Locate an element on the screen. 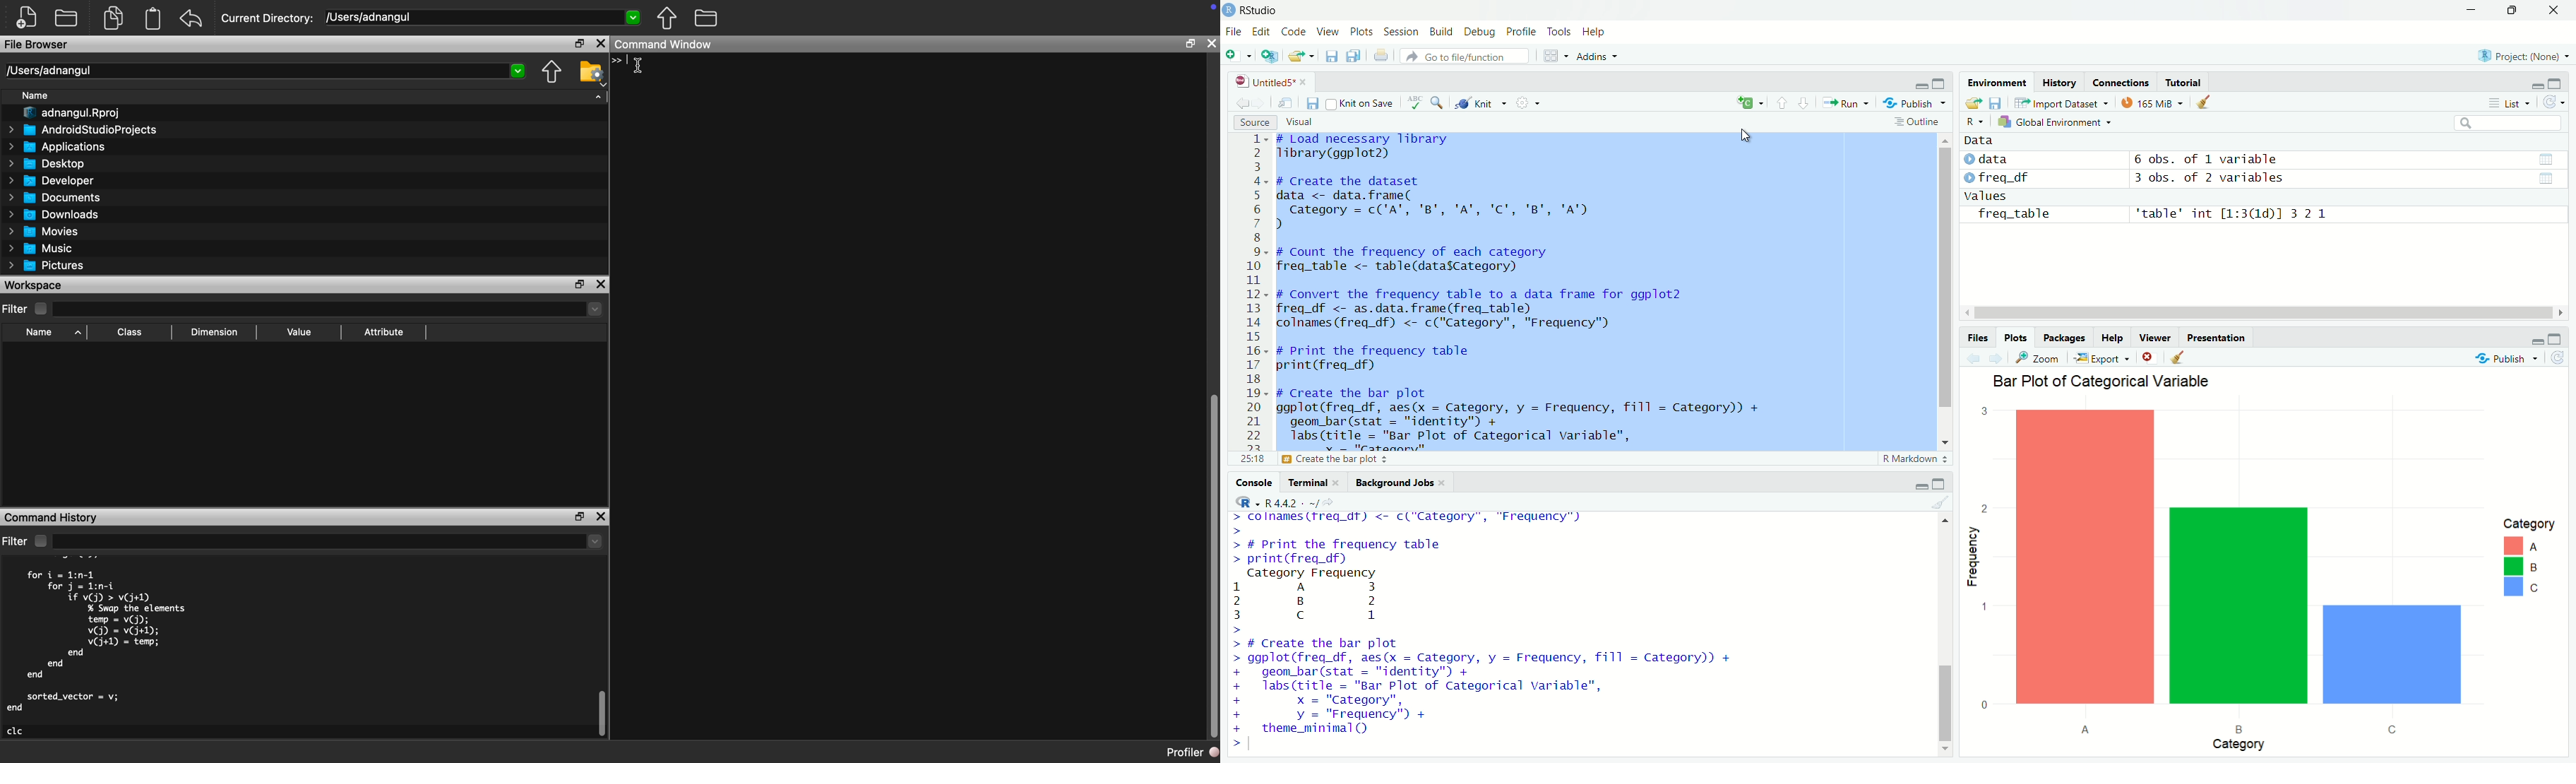 This screenshot has height=784, width=2576. workspace panes is located at coordinates (1554, 58).